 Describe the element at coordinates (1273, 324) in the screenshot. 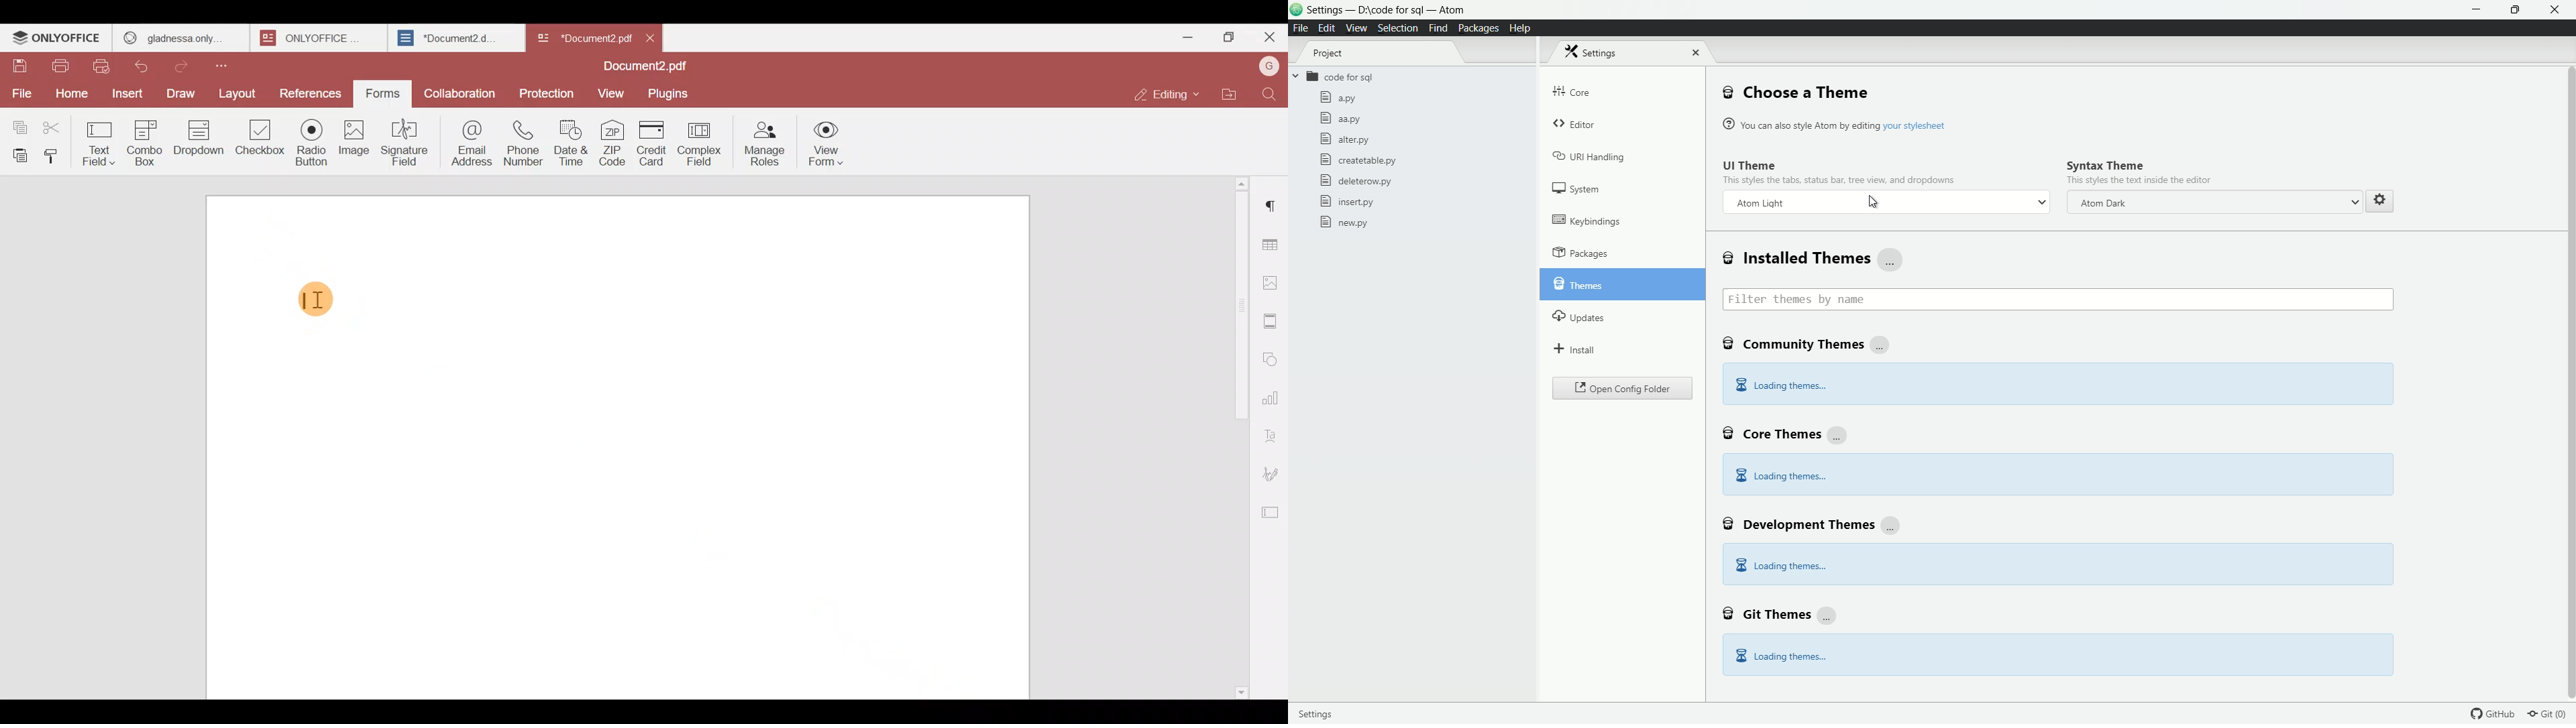

I see `Header & footer settings` at that location.